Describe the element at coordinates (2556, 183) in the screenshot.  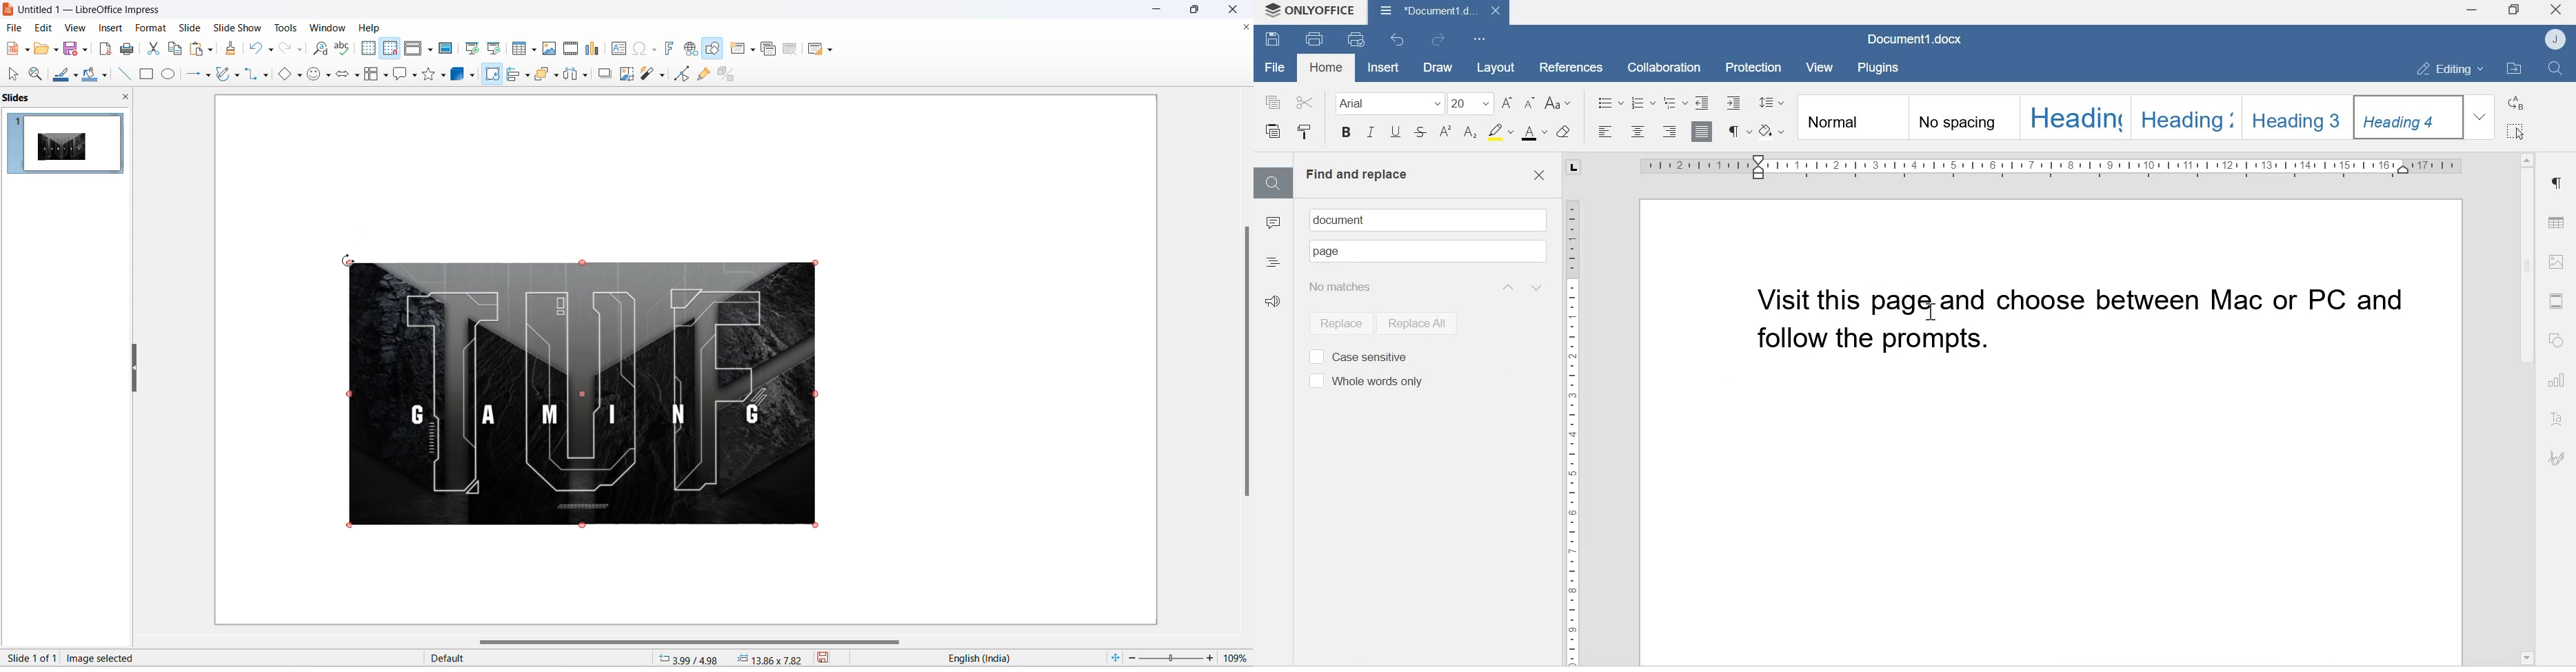
I see `Paragraph settings` at that location.